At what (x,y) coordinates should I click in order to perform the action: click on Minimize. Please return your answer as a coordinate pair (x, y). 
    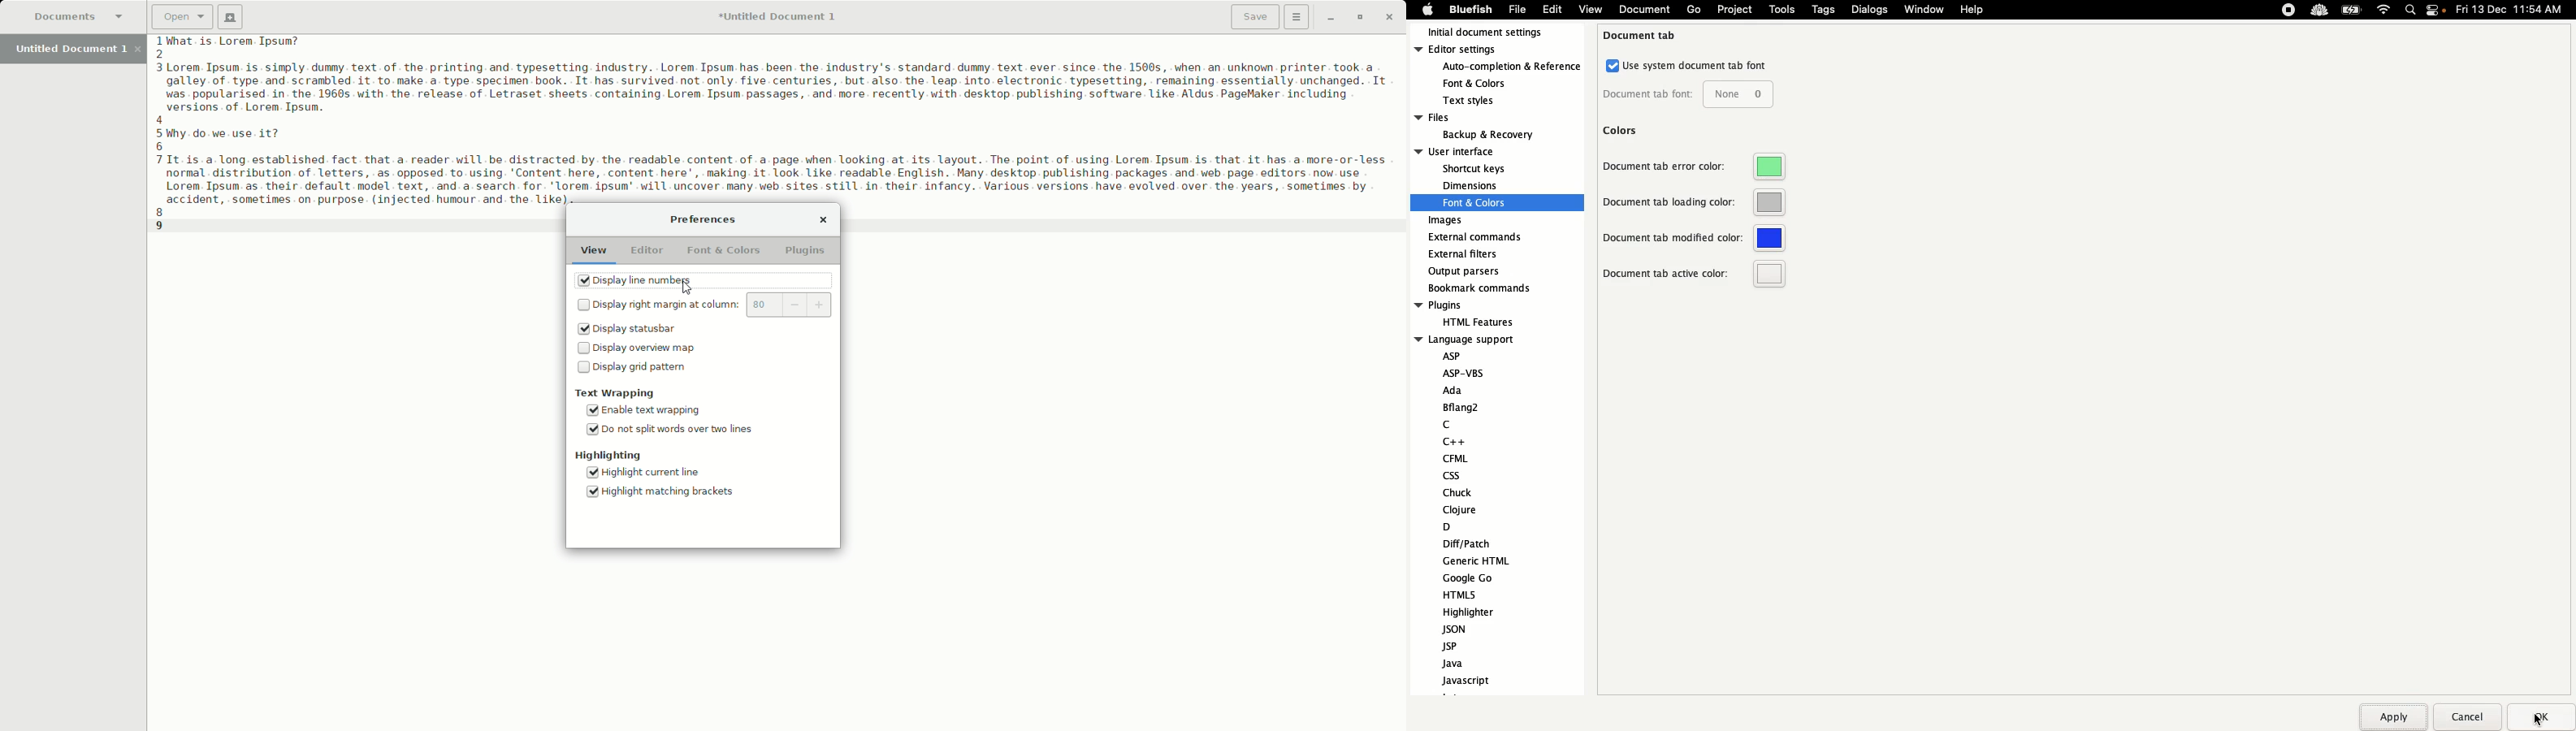
    Looking at the image, I should click on (1327, 19).